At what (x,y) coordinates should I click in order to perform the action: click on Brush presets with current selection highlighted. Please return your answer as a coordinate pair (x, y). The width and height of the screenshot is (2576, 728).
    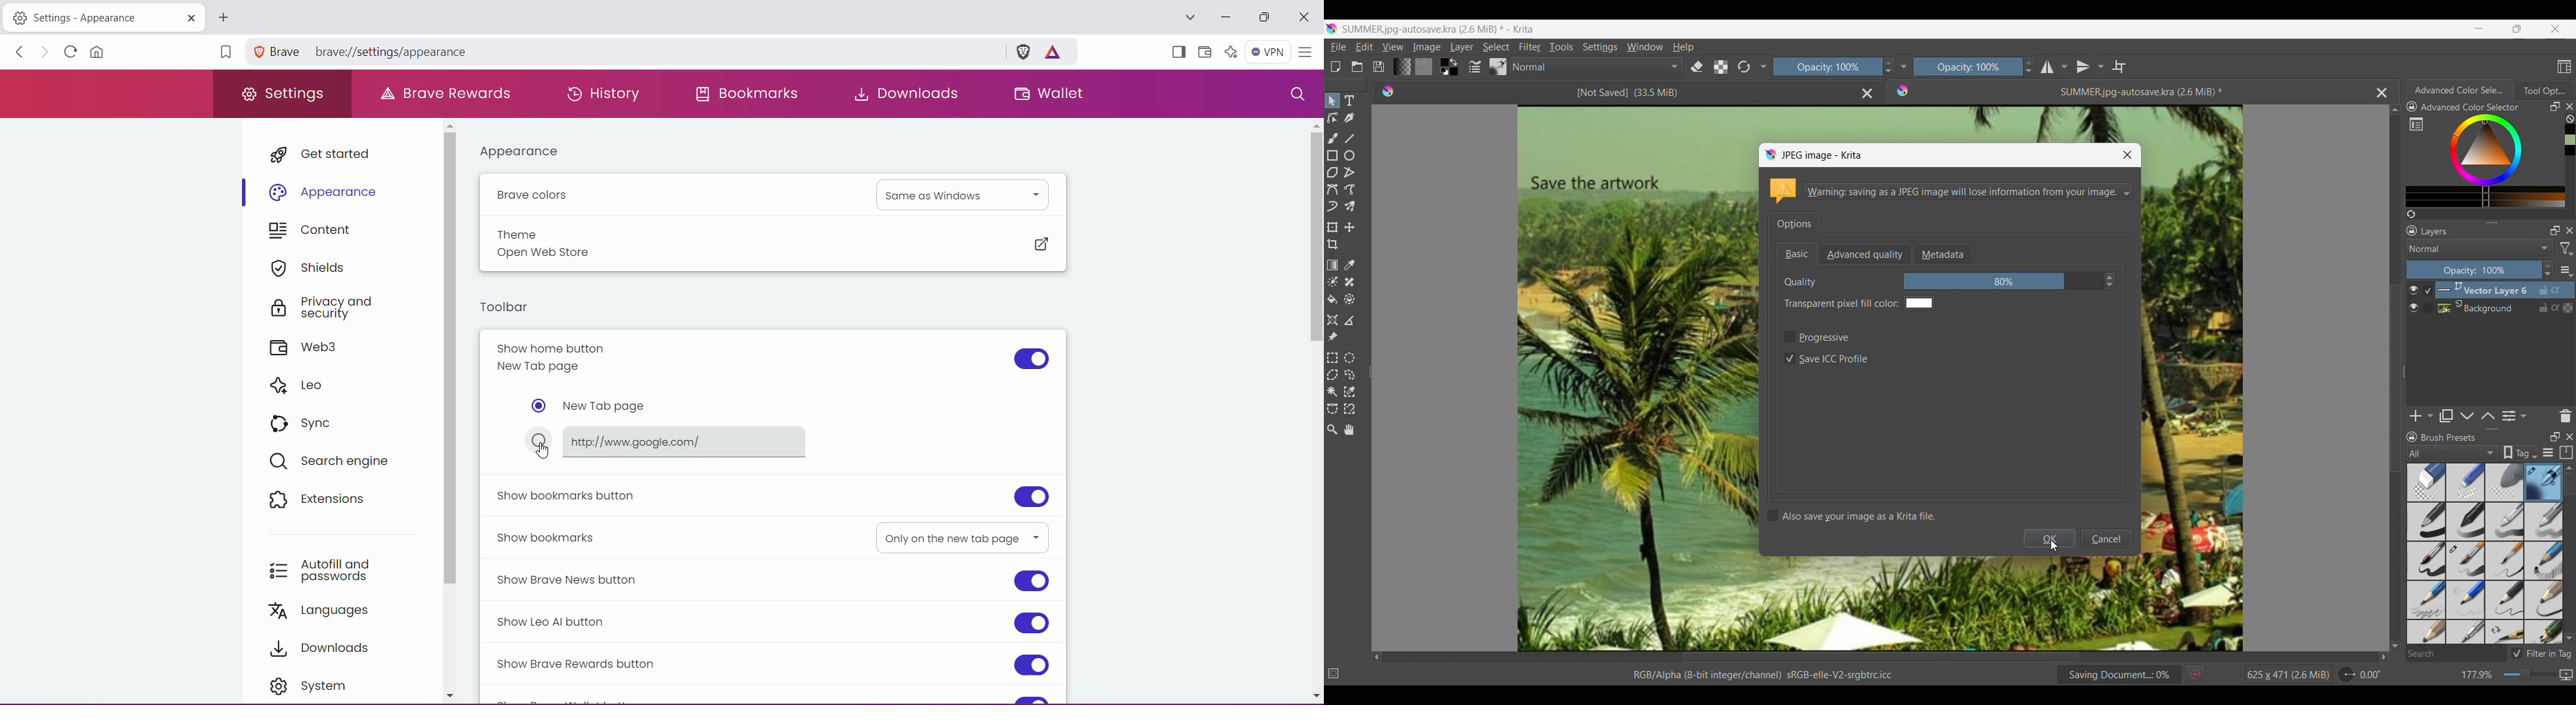
    Looking at the image, I should click on (2485, 554).